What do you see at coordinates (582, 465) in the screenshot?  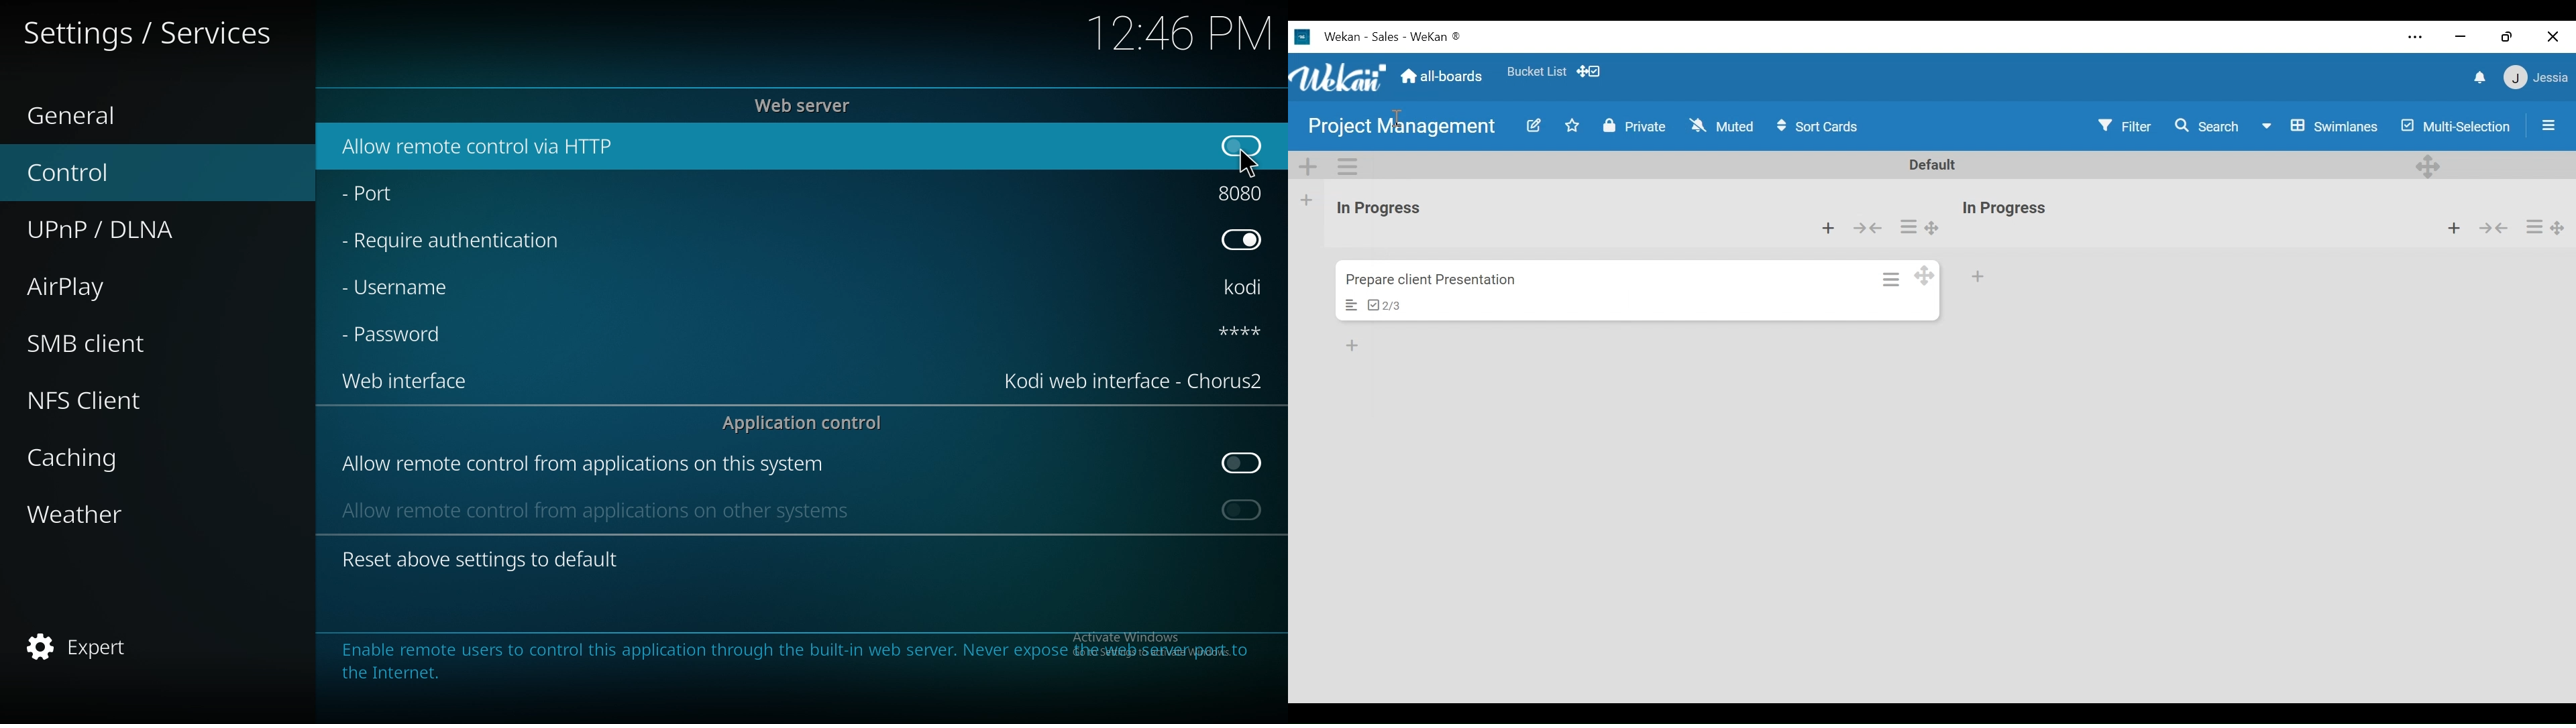 I see `allow remote control` at bounding box center [582, 465].